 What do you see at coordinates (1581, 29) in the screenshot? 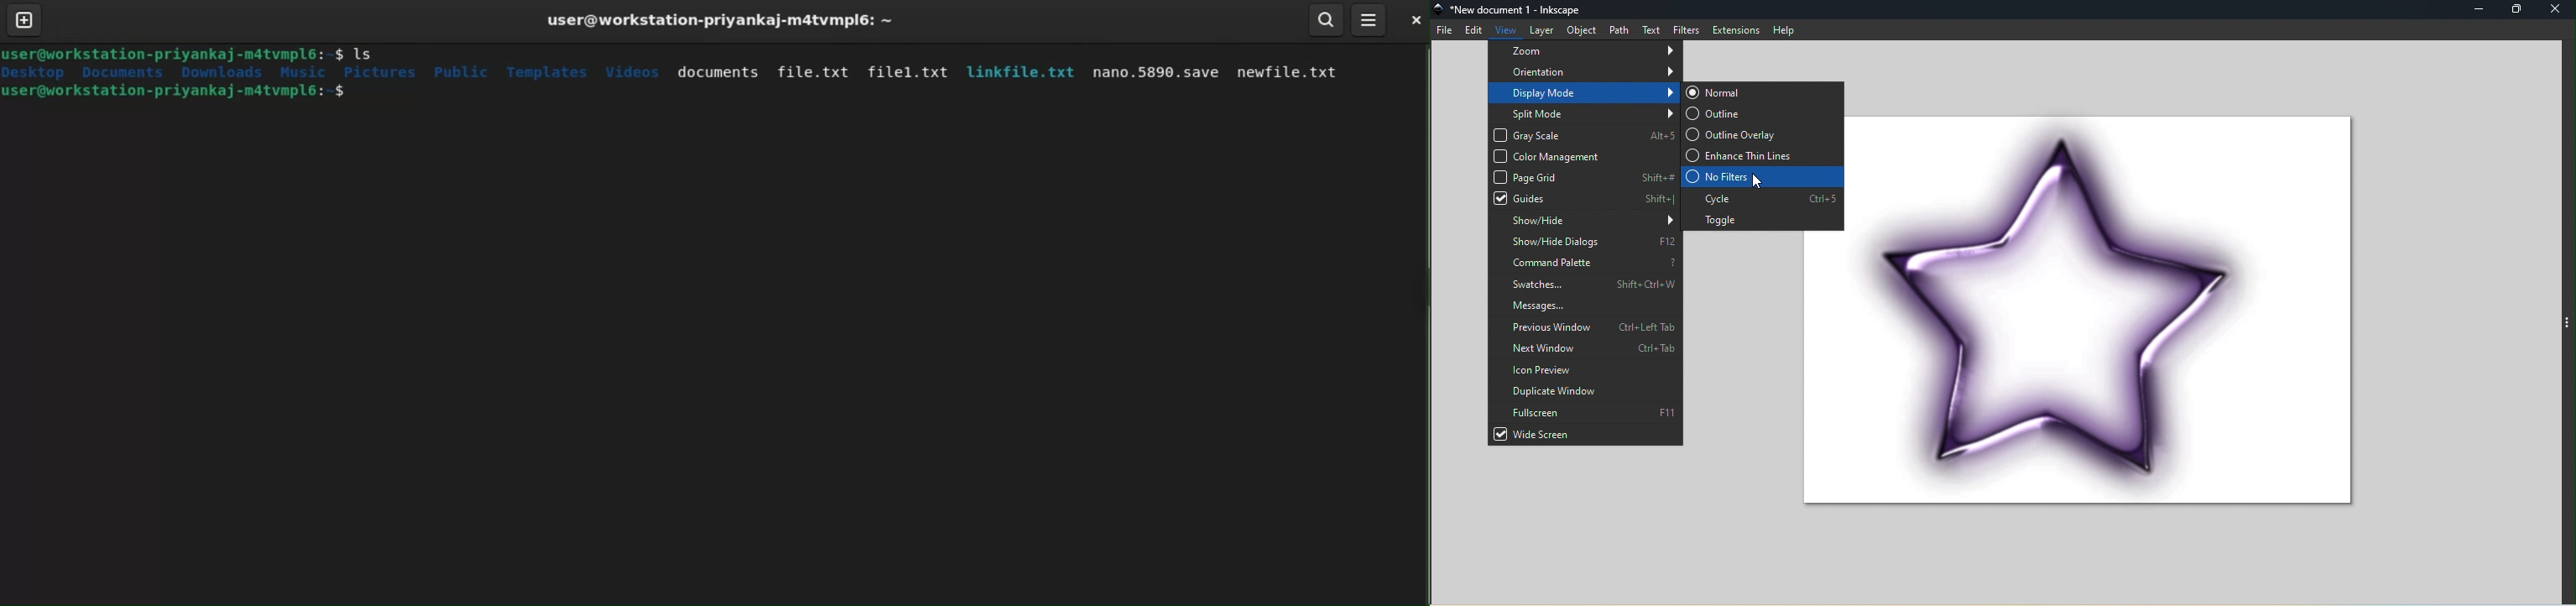
I see `Object` at bounding box center [1581, 29].